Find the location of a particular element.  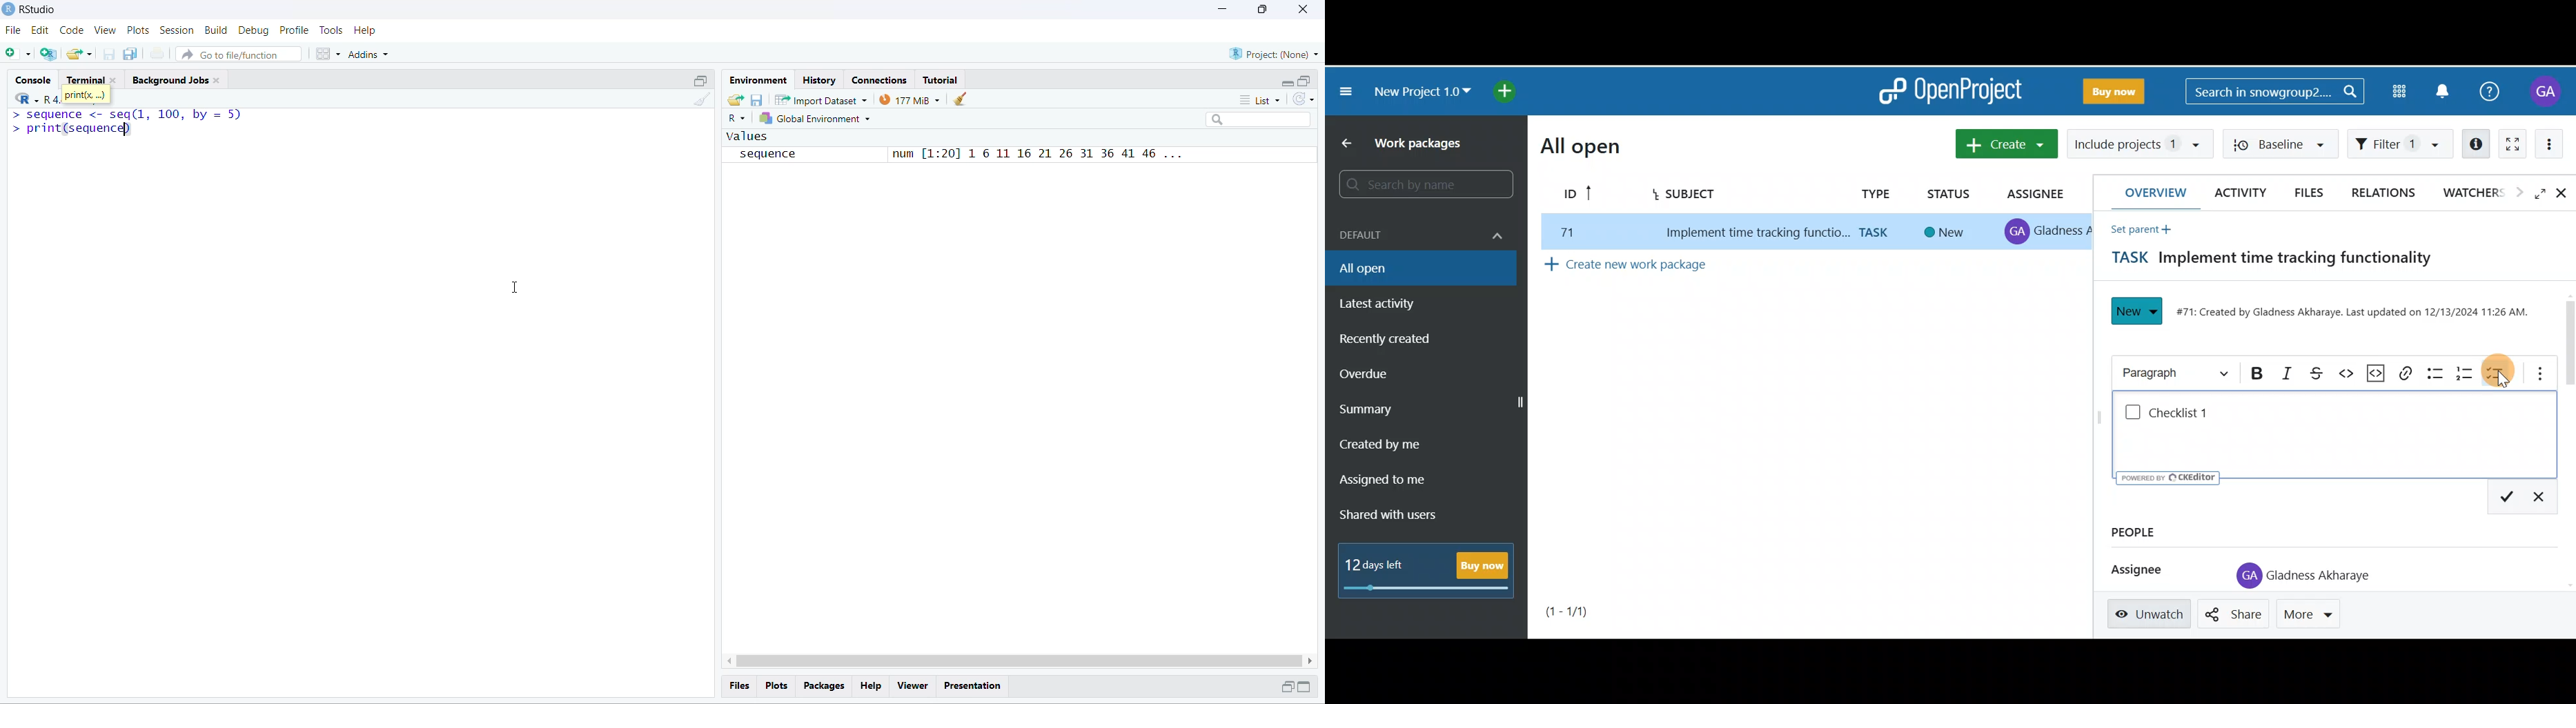

copy is located at coordinates (131, 53).